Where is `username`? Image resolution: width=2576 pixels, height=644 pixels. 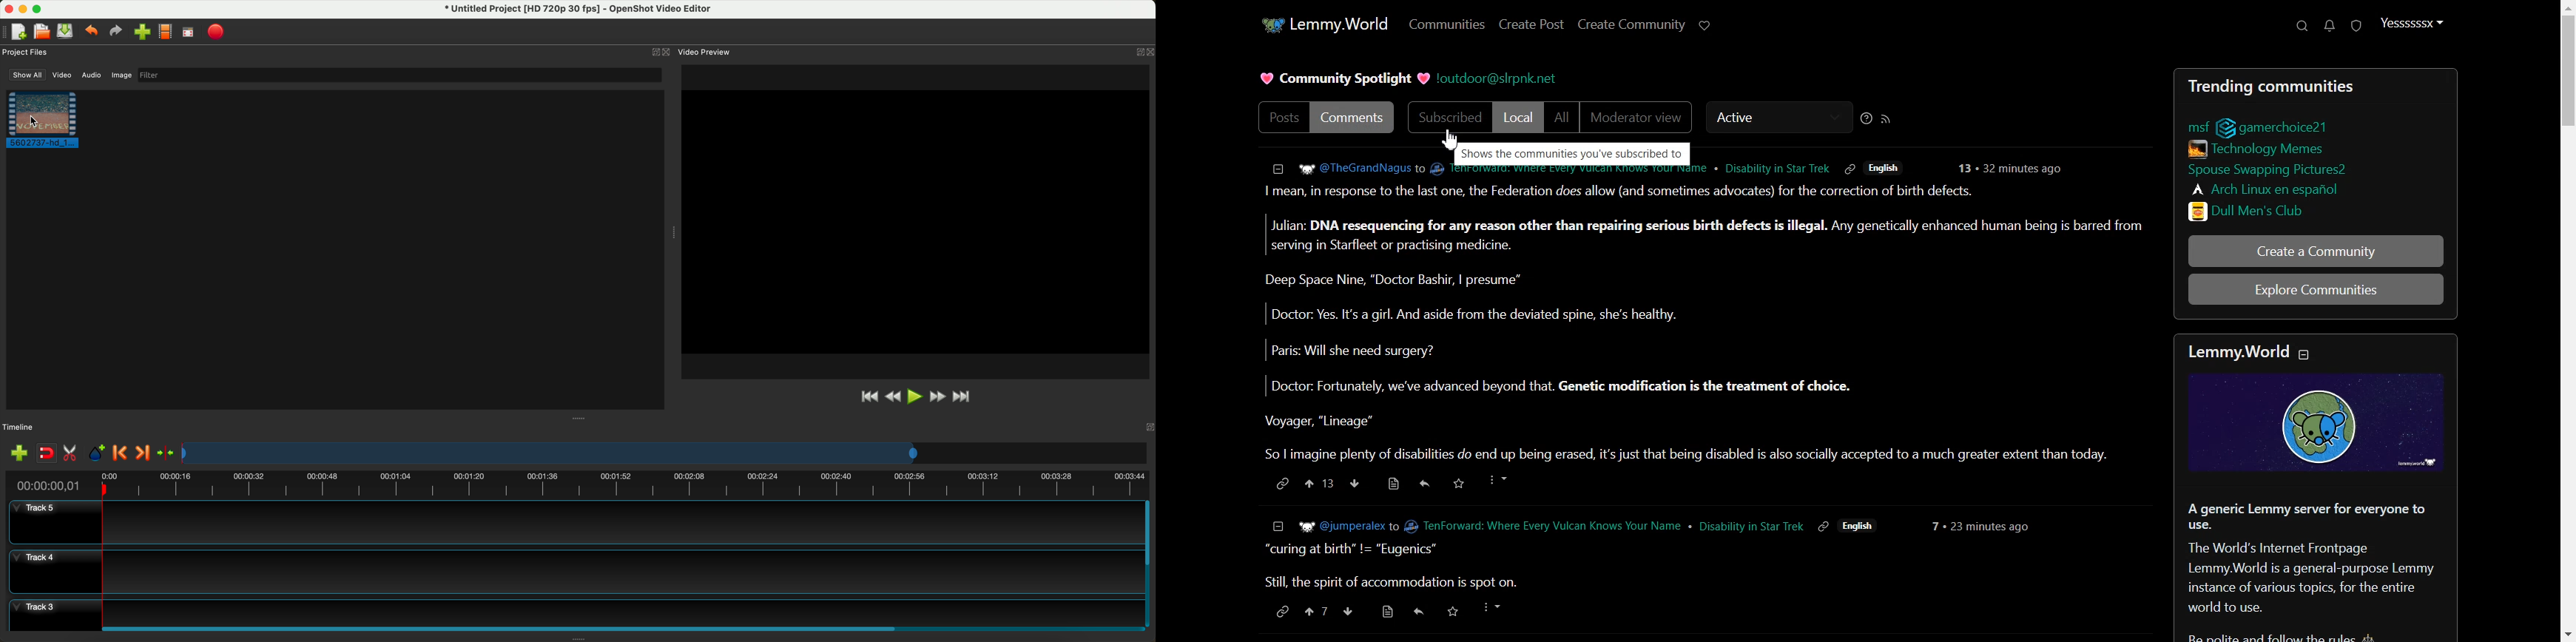
username is located at coordinates (1325, 524).